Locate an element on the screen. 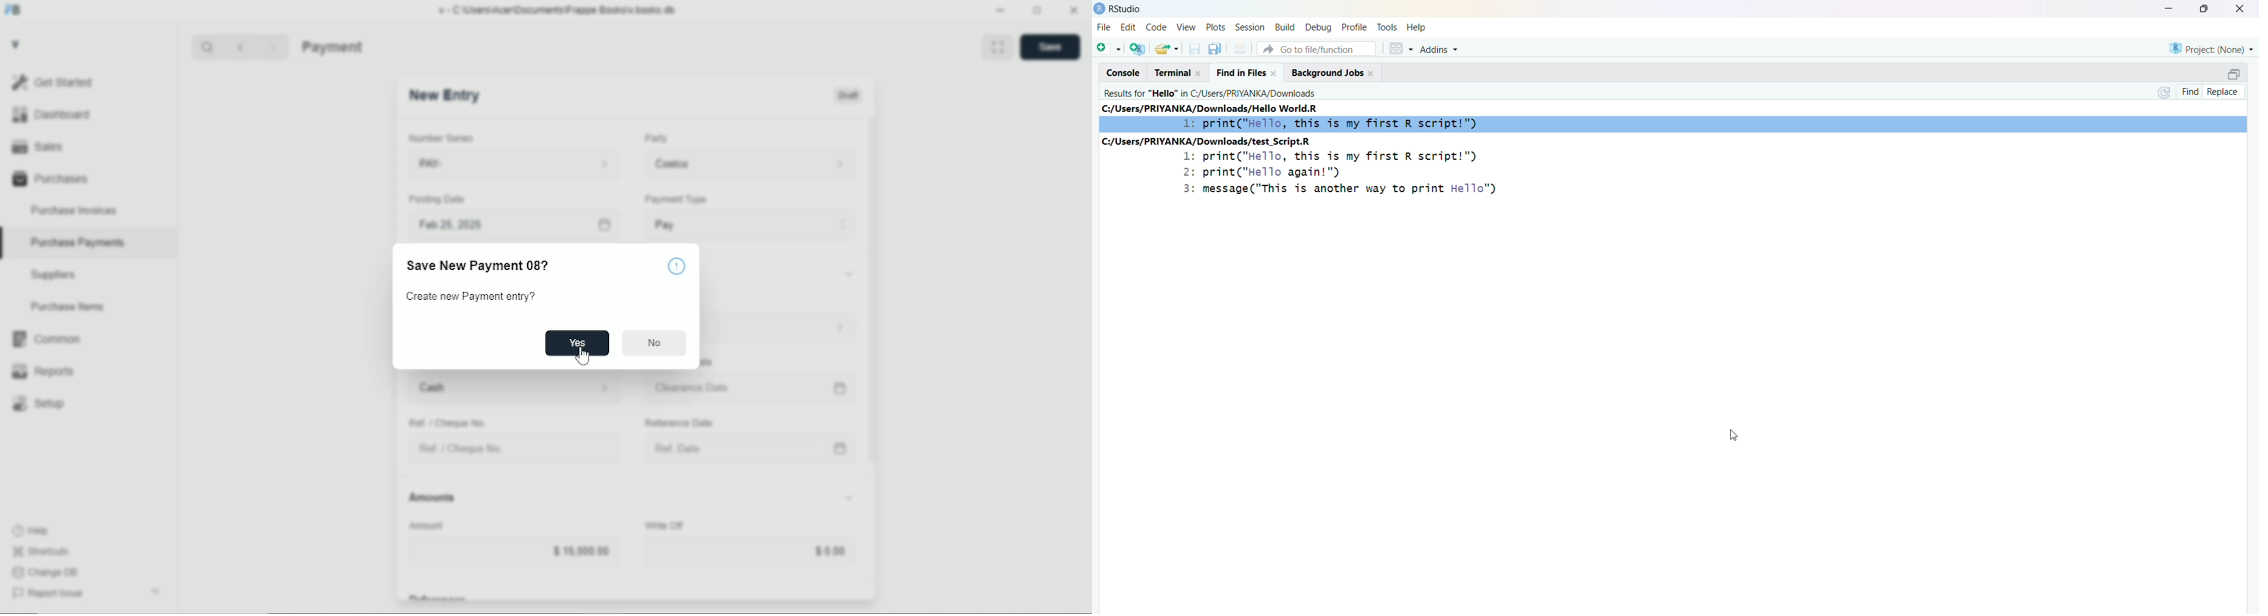 The height and width of the screenshot is (616, 2268). cursor is located at coordinates (584, 357).